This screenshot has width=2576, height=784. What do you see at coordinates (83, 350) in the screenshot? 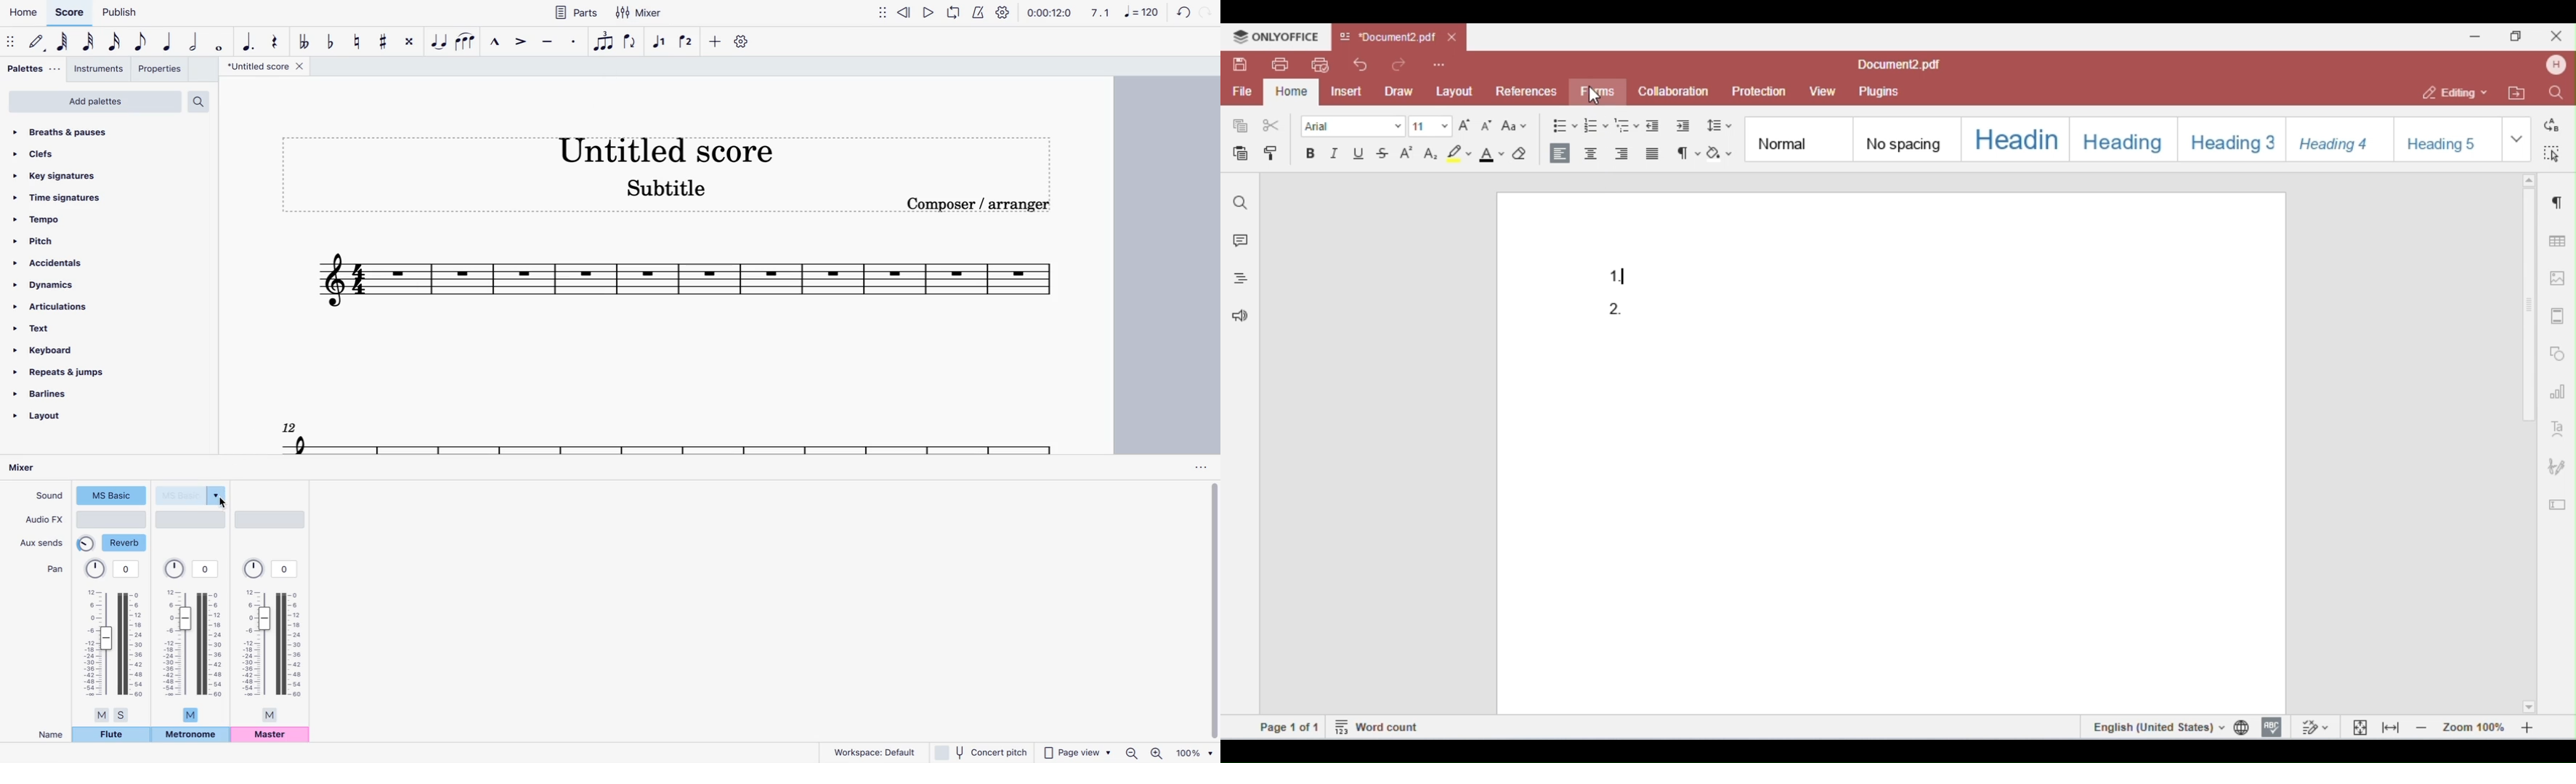
I see `keyboard` at bounding box center [83, 350].